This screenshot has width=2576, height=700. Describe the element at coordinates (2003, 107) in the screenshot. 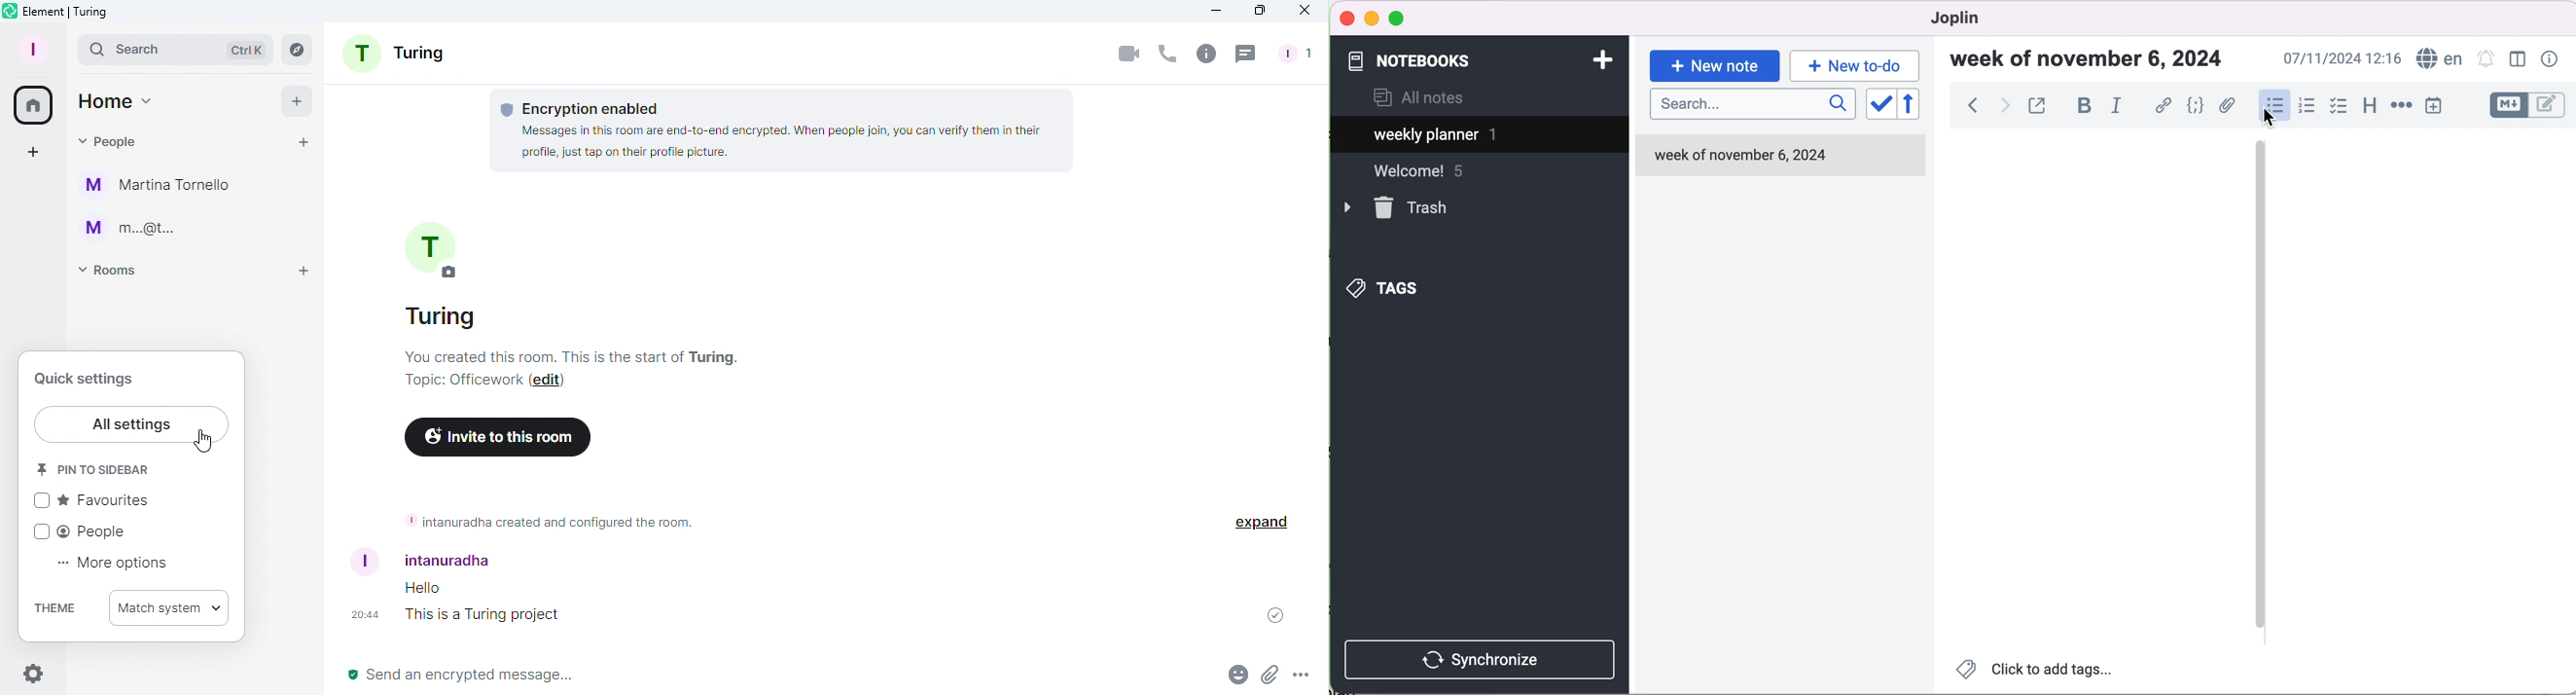

I see `forward` at that location.